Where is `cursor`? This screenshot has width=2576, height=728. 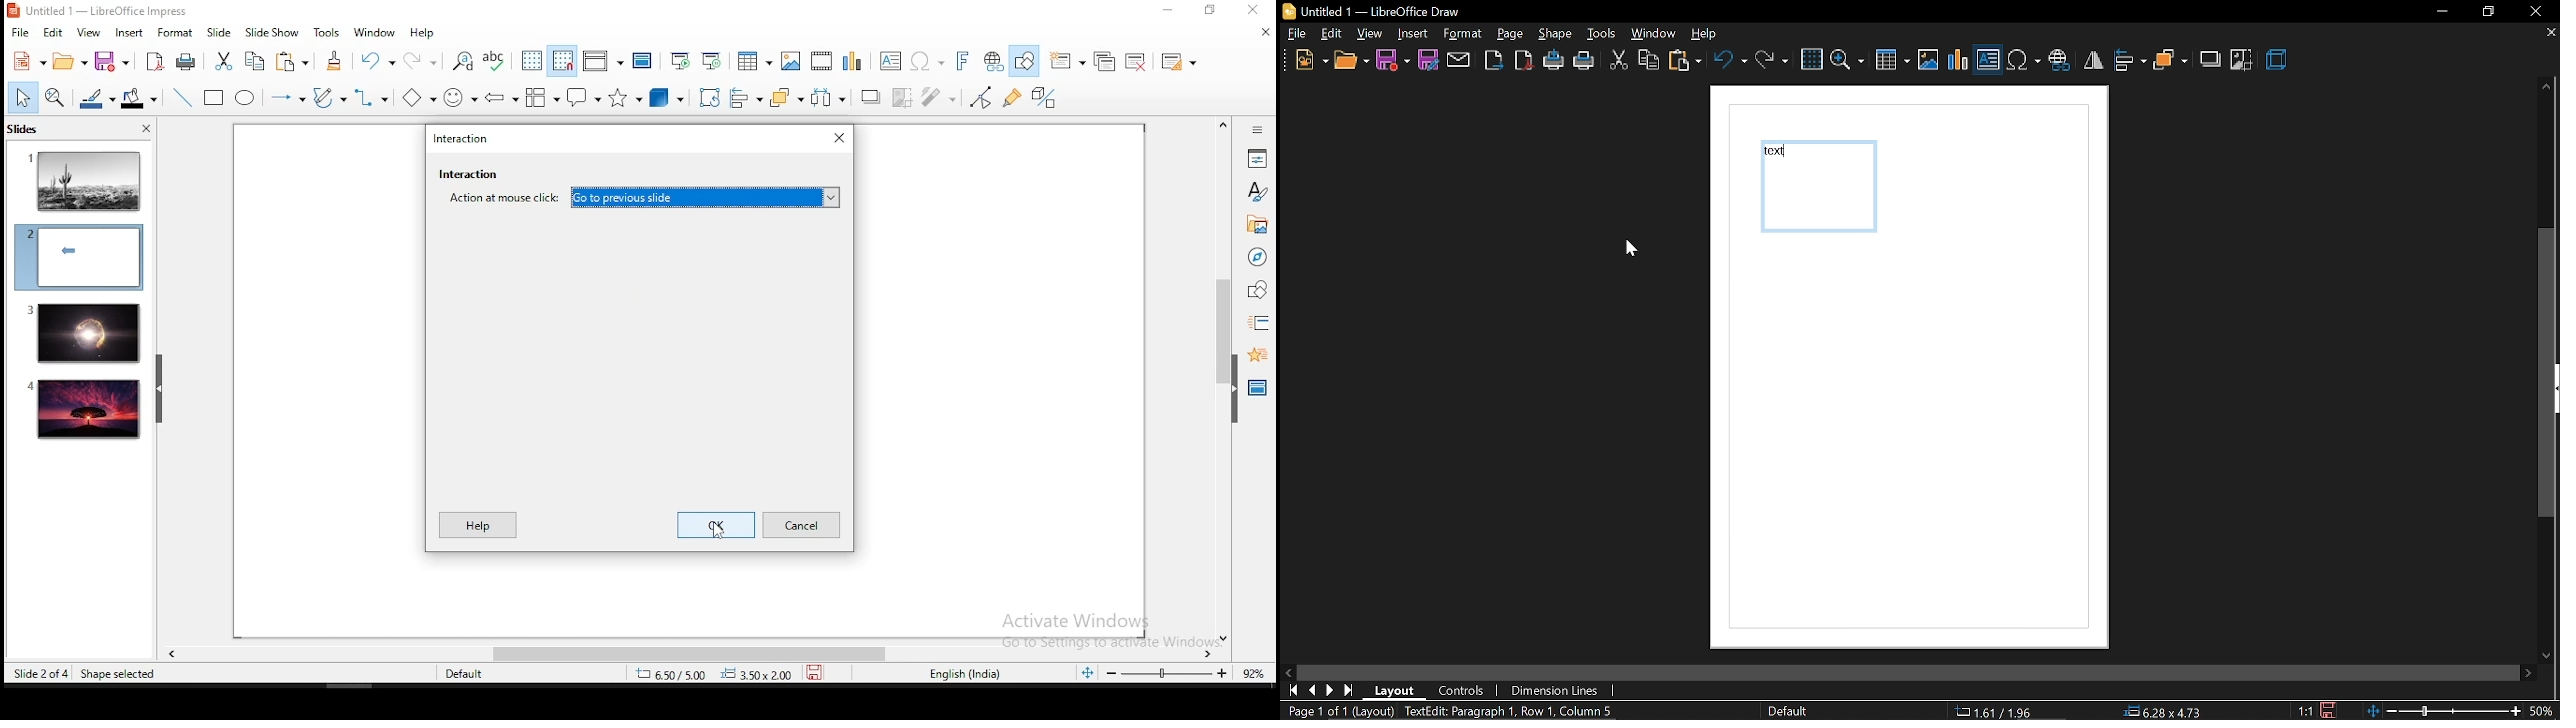 cursor is located at coordinates (1631, 253).